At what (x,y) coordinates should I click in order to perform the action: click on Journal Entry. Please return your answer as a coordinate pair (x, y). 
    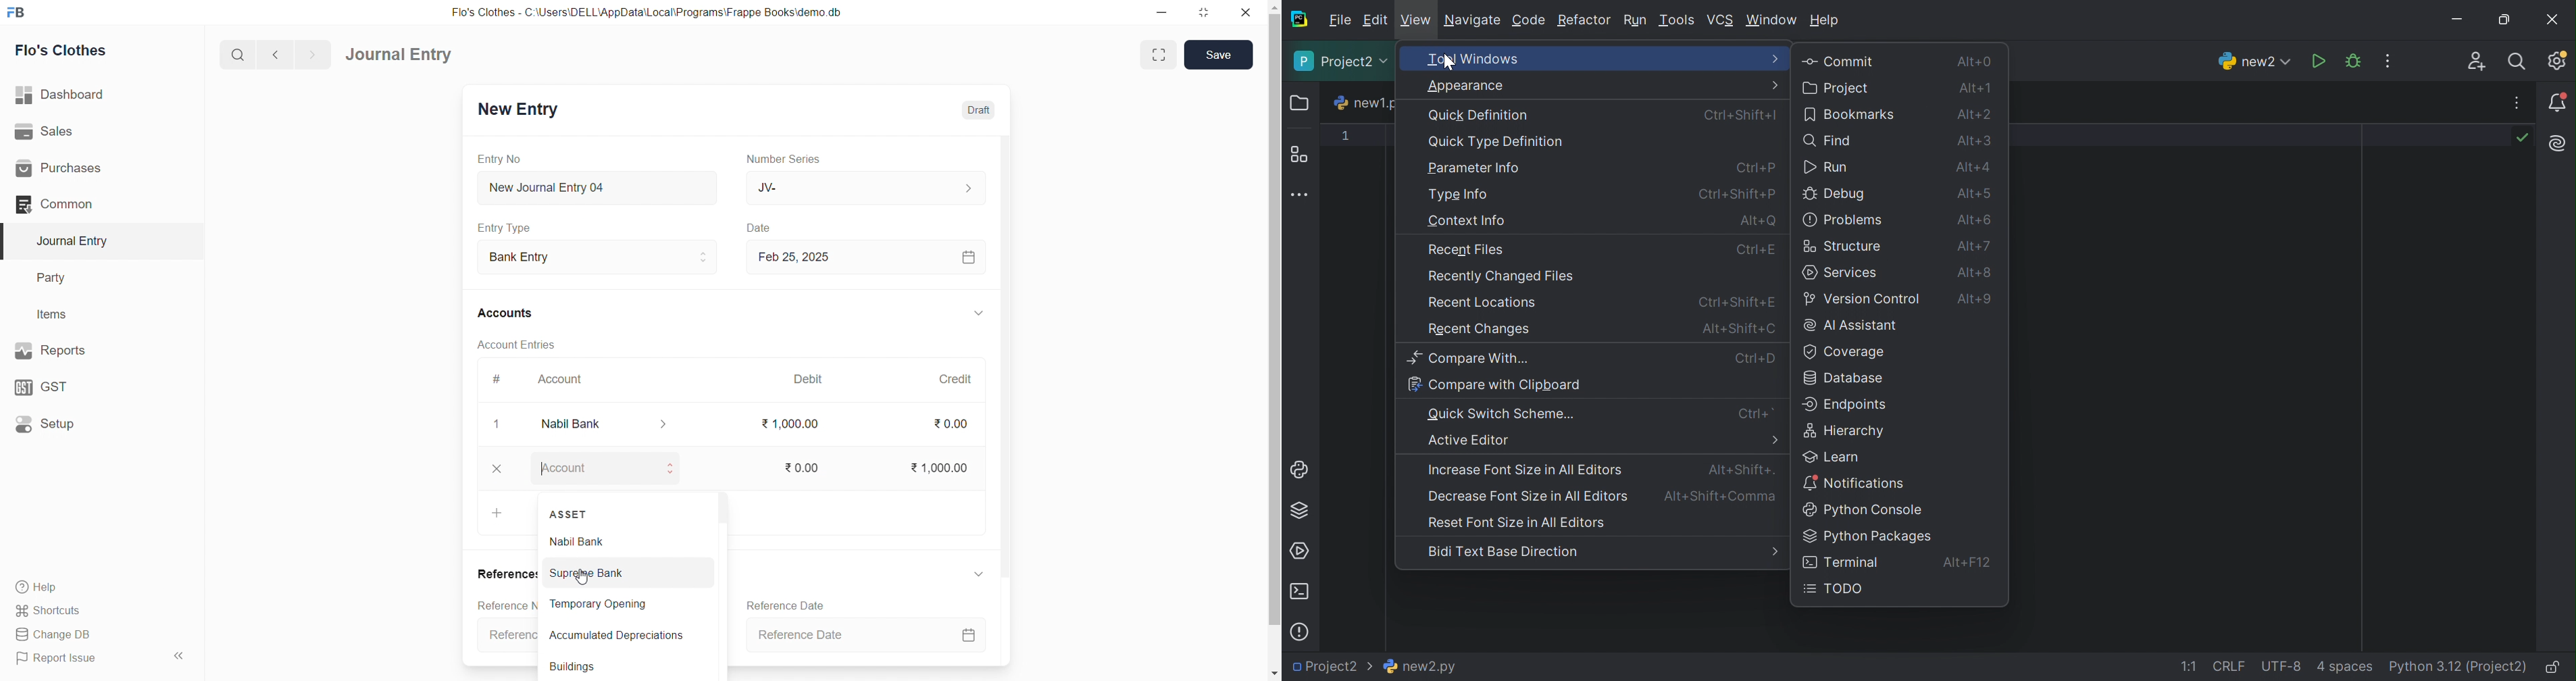
    Looking at the image, I should click on (95, 241).